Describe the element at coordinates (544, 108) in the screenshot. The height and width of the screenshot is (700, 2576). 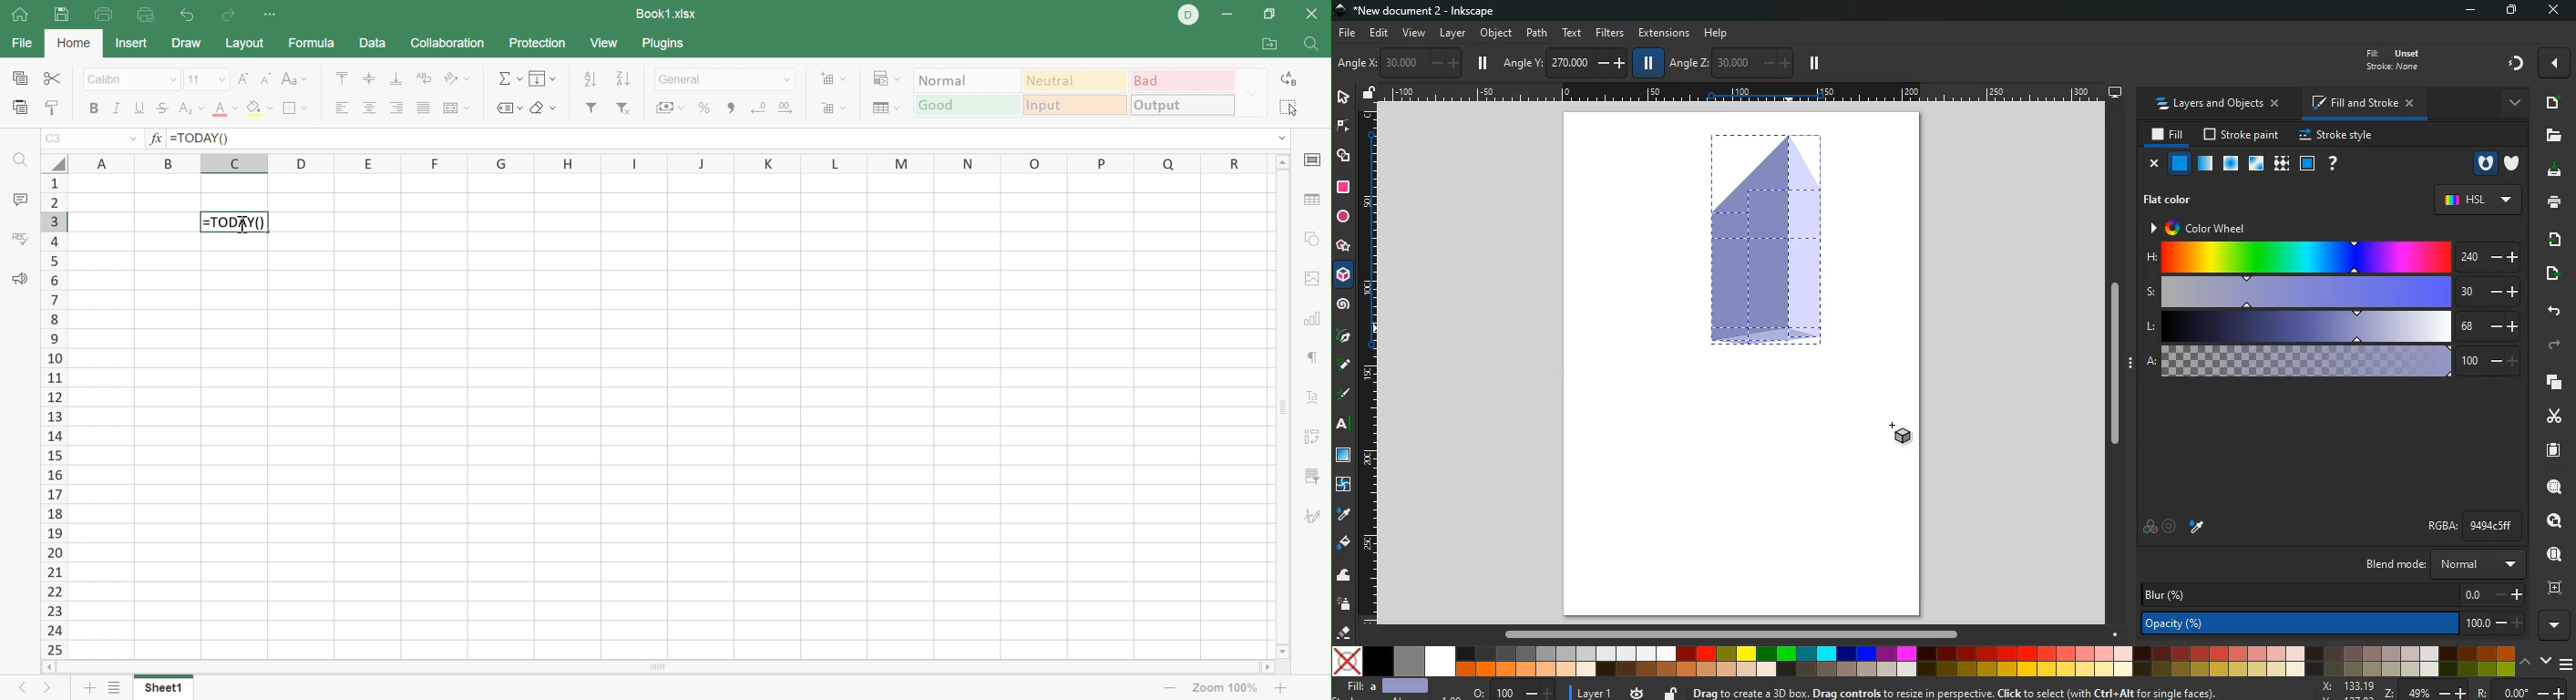
I see `Clear` at that location.